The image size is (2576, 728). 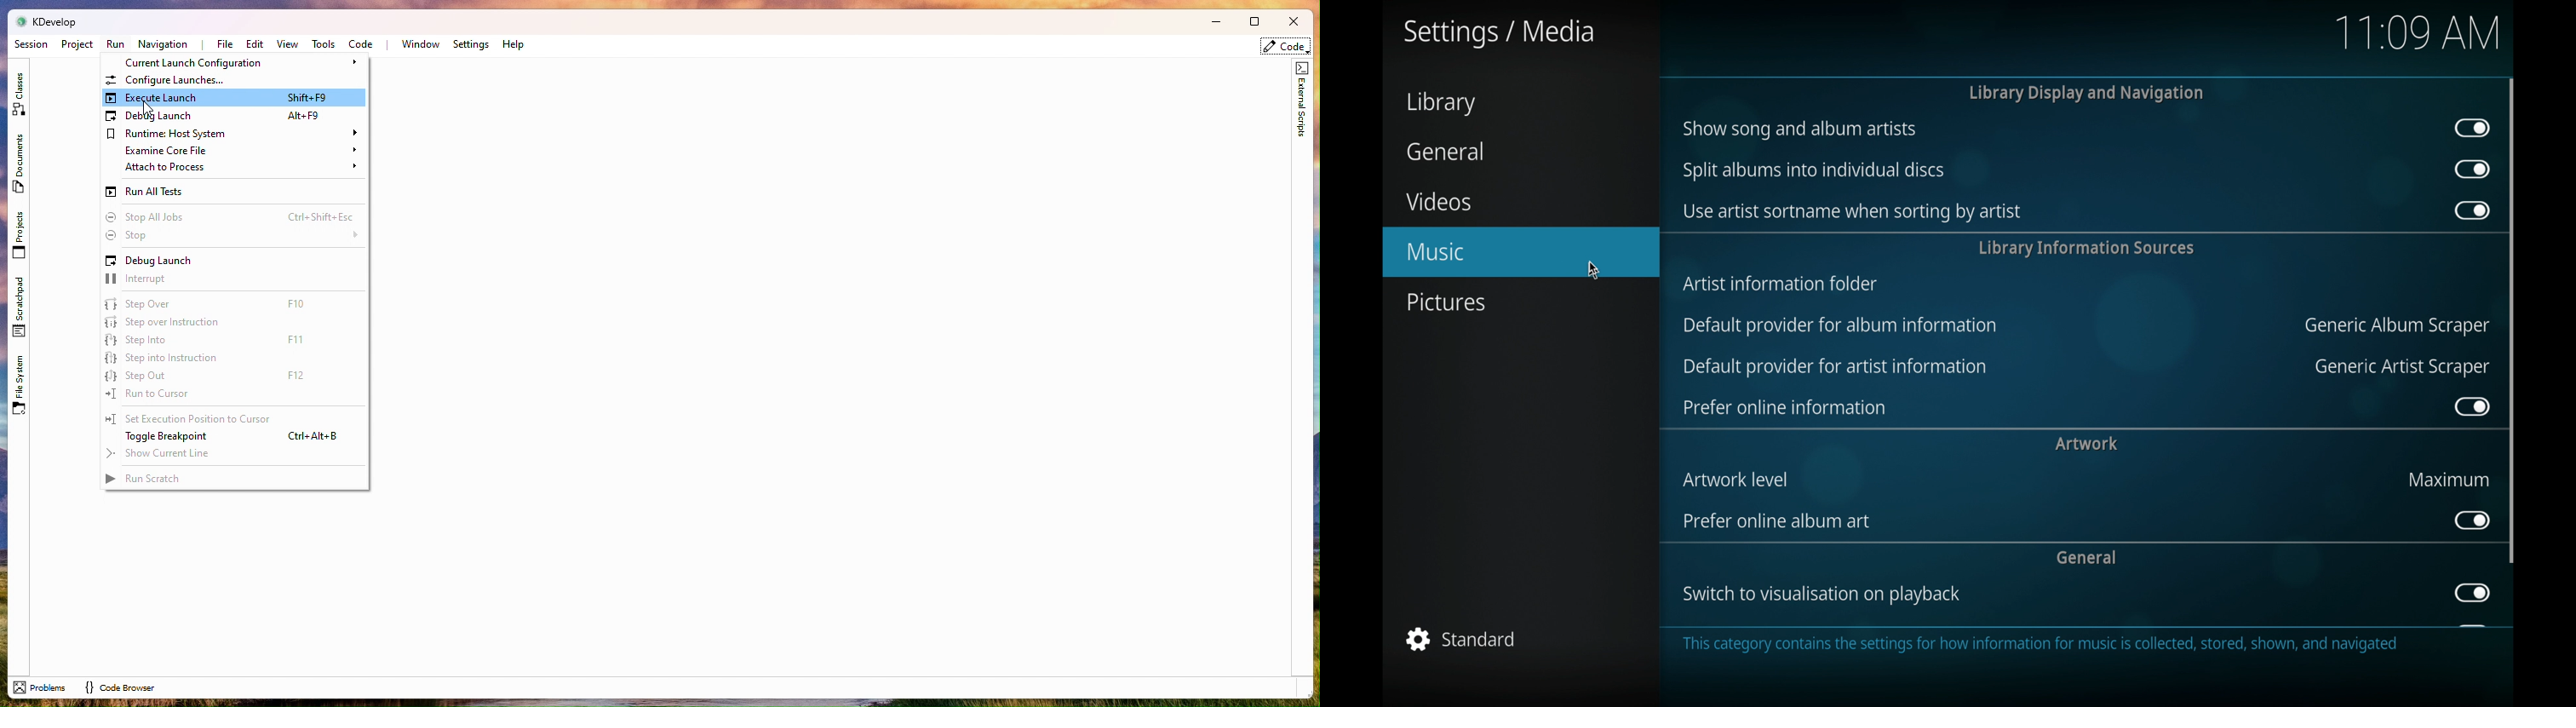 What do you see at coordinates (1736, 479) in the screenshot?
I see `artwork level` at bounding box center [1736, 479].